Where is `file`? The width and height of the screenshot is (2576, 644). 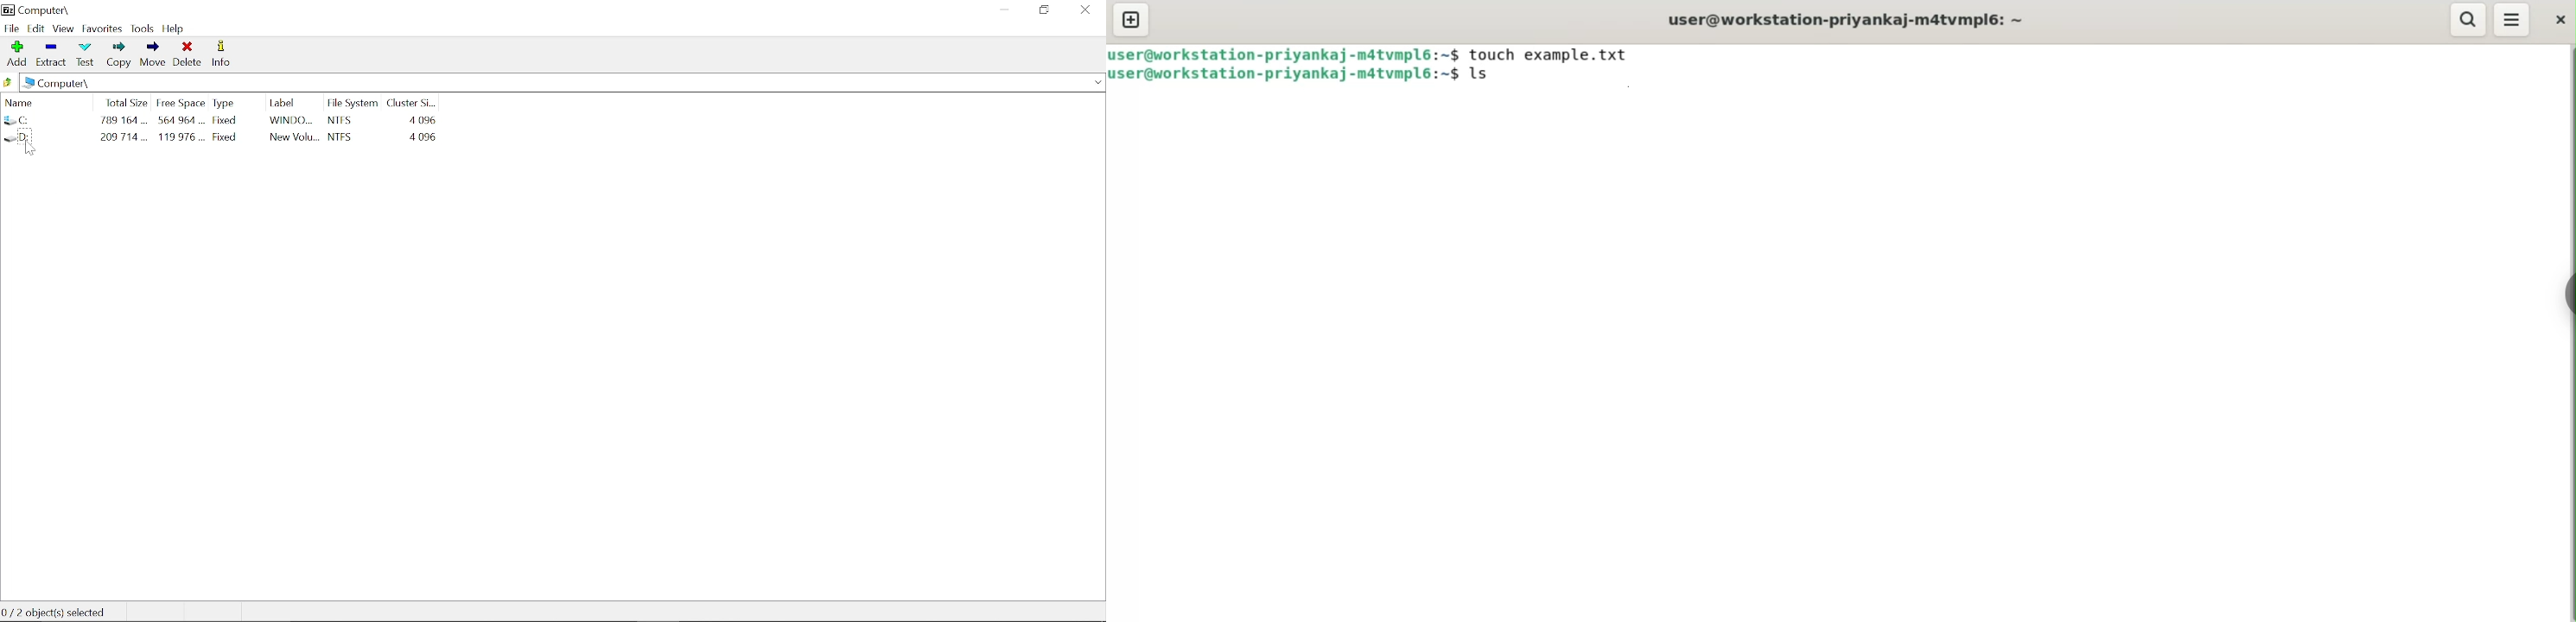 file is located at coordinates (12, 28).